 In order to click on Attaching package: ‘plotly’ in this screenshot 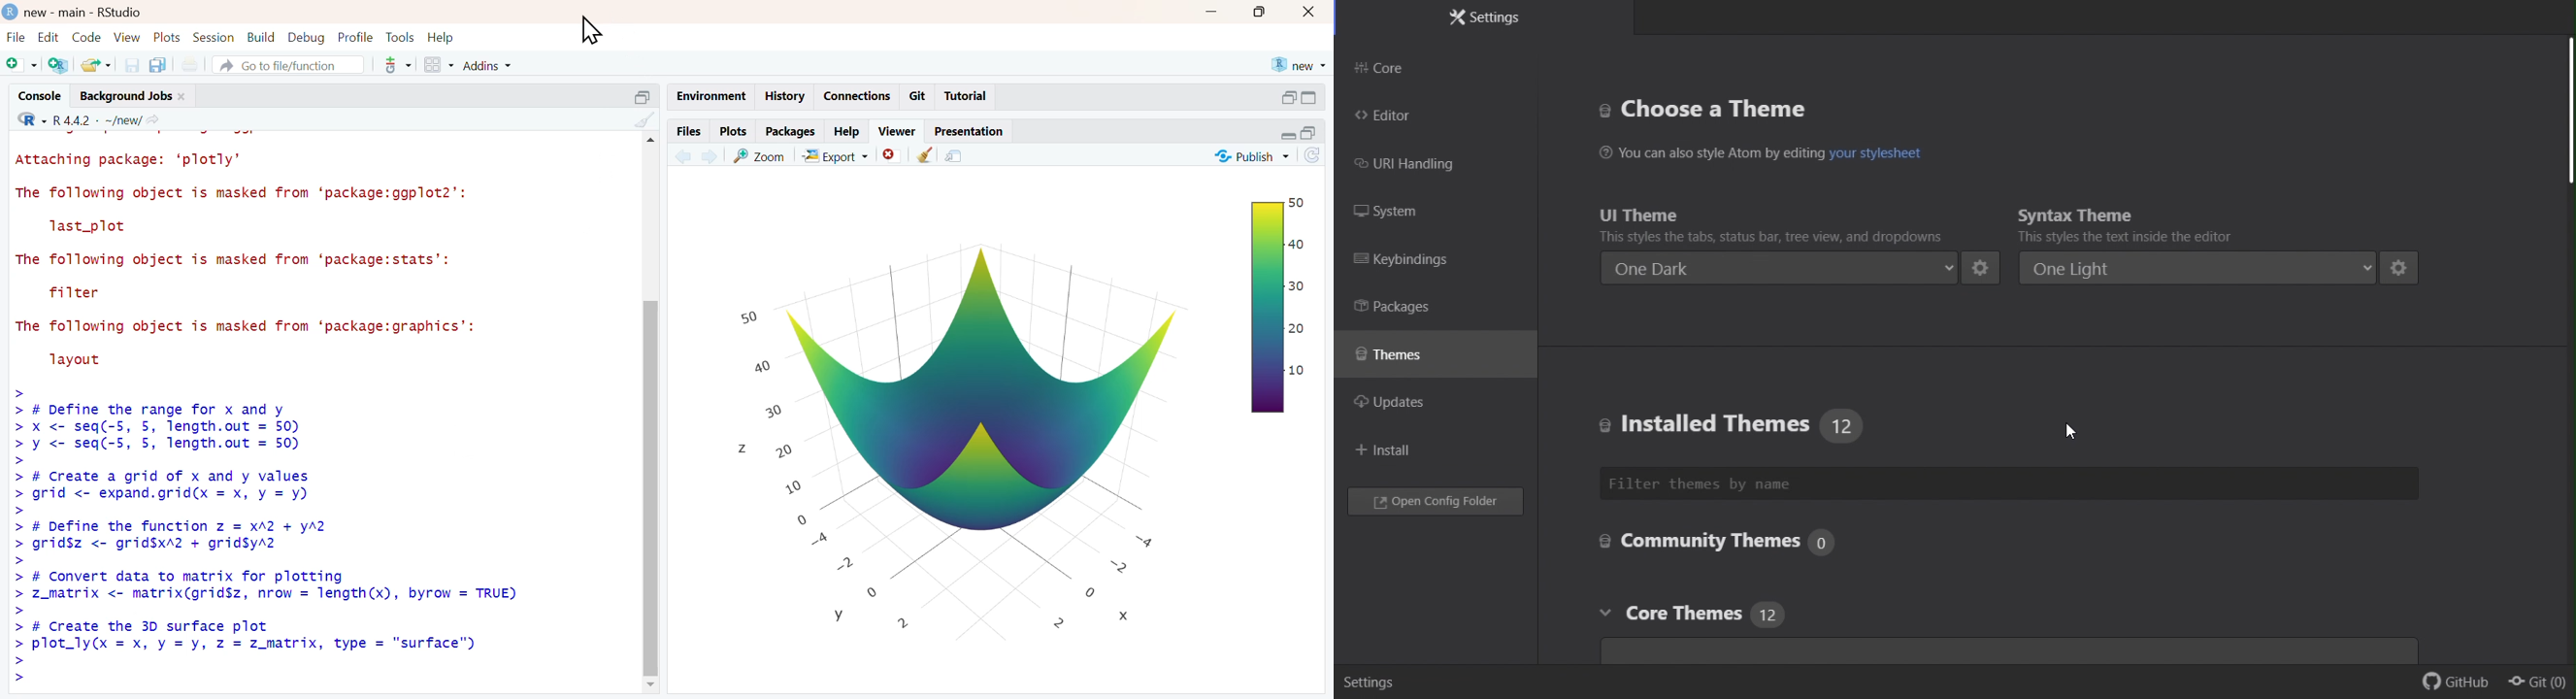, I will do `click(135, 161)`.